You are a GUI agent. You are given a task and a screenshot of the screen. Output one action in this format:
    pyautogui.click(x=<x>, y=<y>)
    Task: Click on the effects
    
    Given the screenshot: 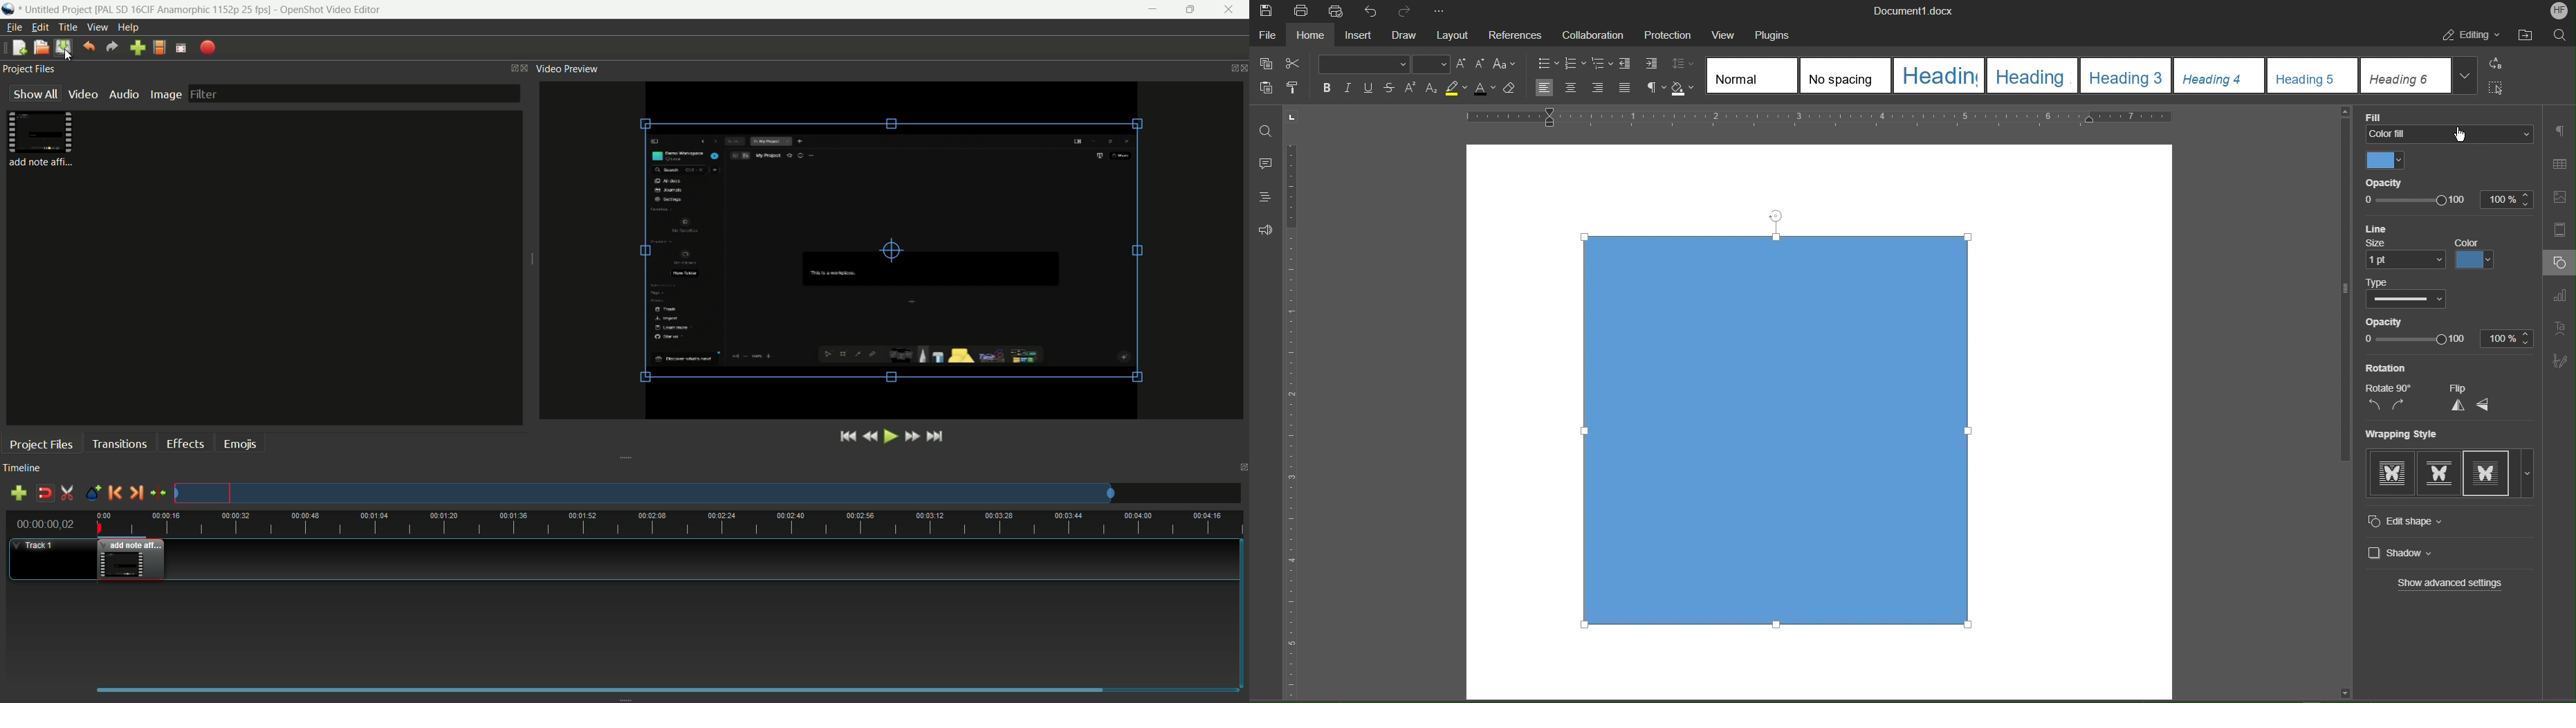 What is the action you would take?
    pyautogui.click(x=184, y=444)
    